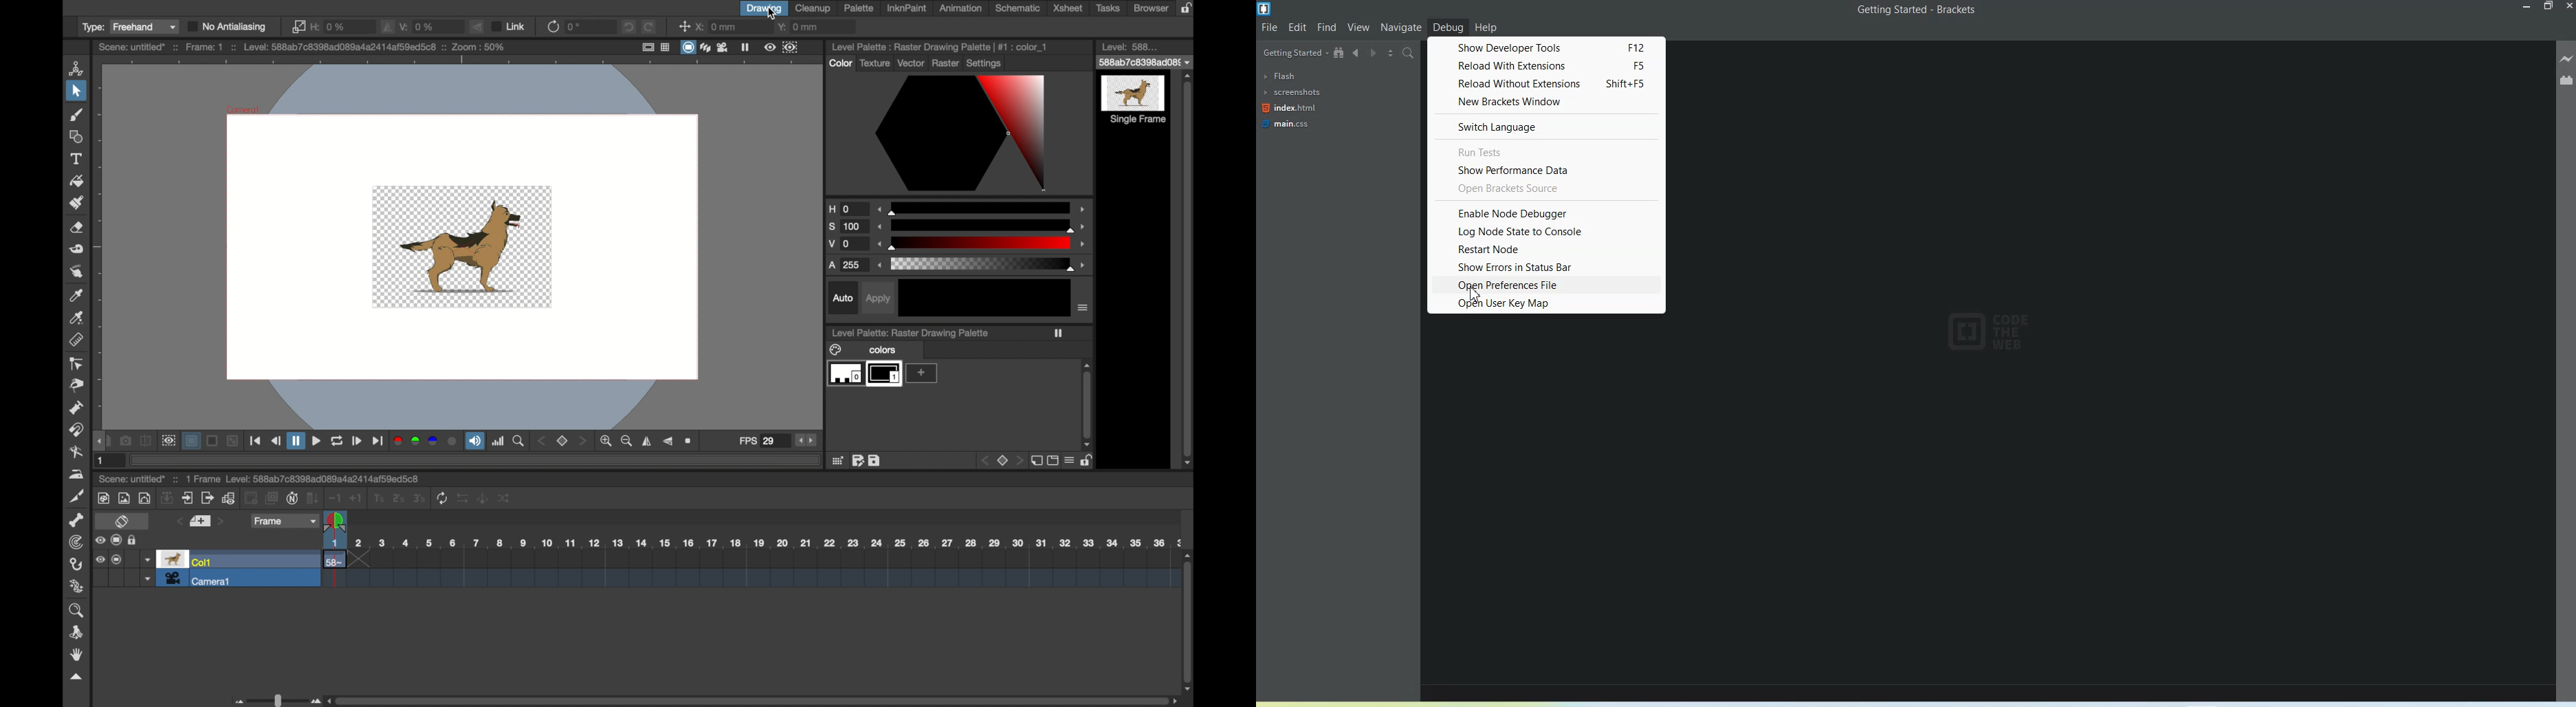 The width and height of the screenshot is (2576, 728). Describe the element at coordinates (984, 243) in the screenshot. I see `` at that location.